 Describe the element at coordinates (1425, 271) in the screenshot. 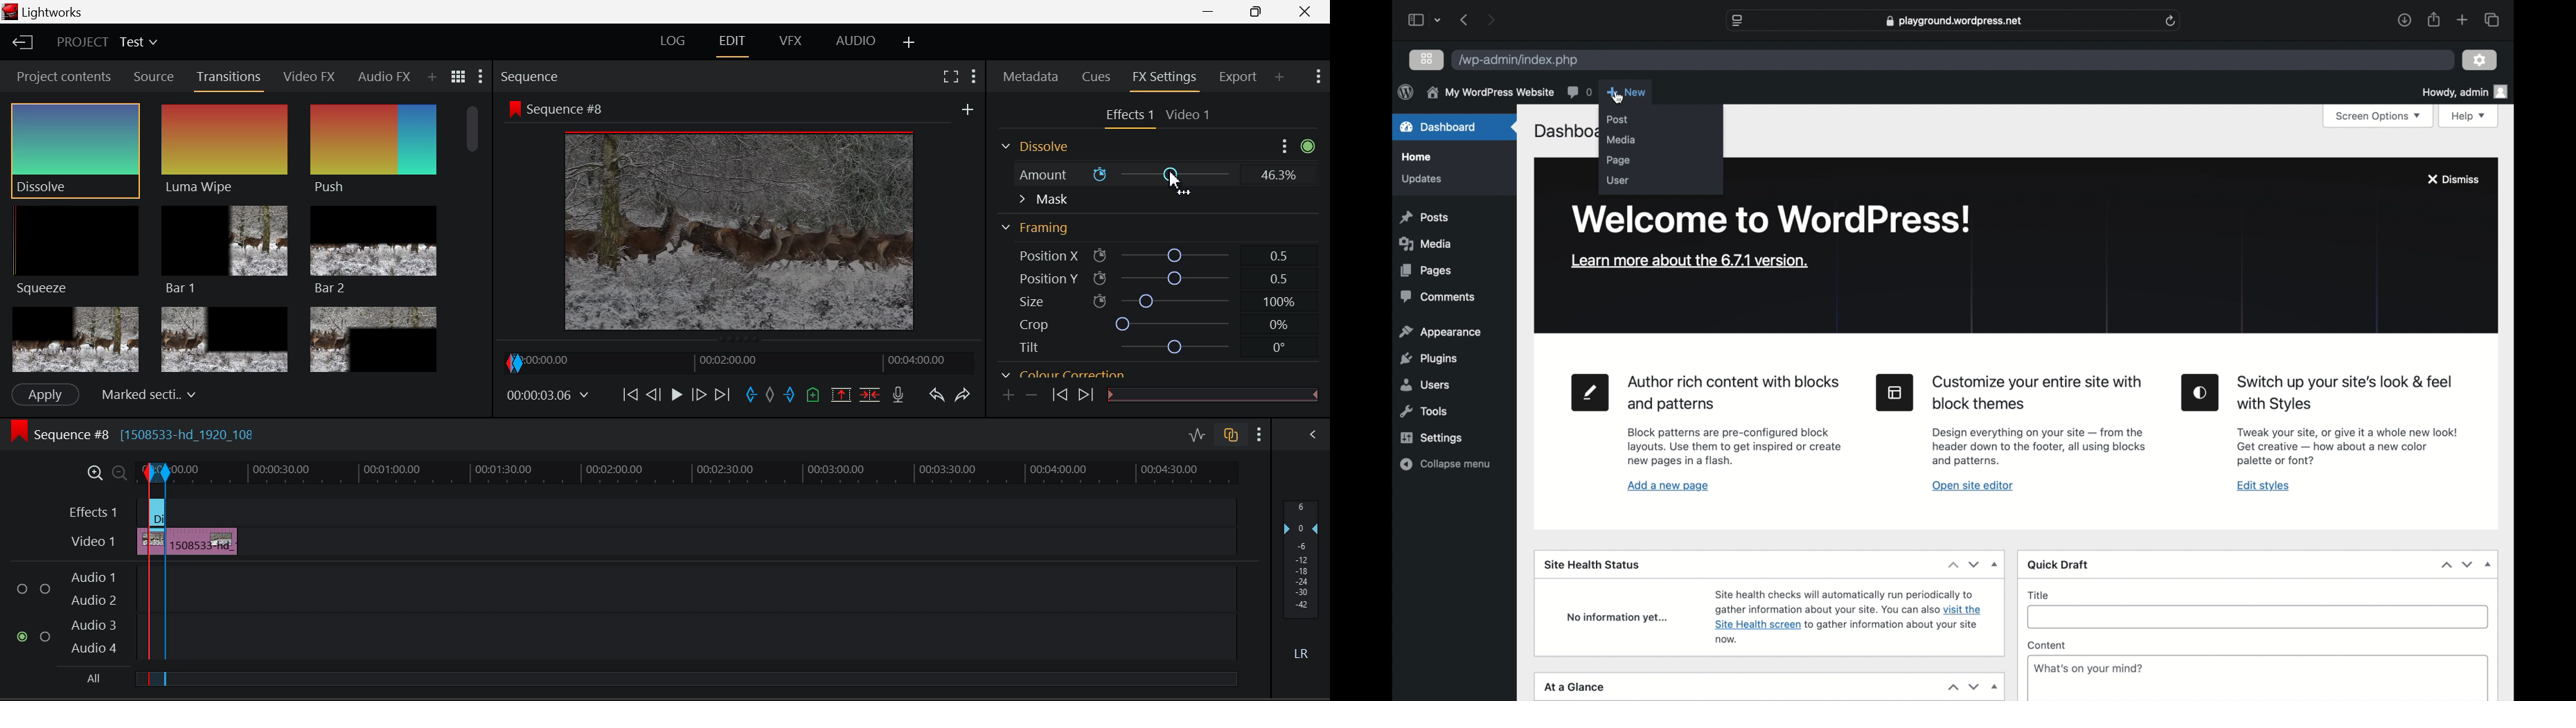

I see `pages` at that location.